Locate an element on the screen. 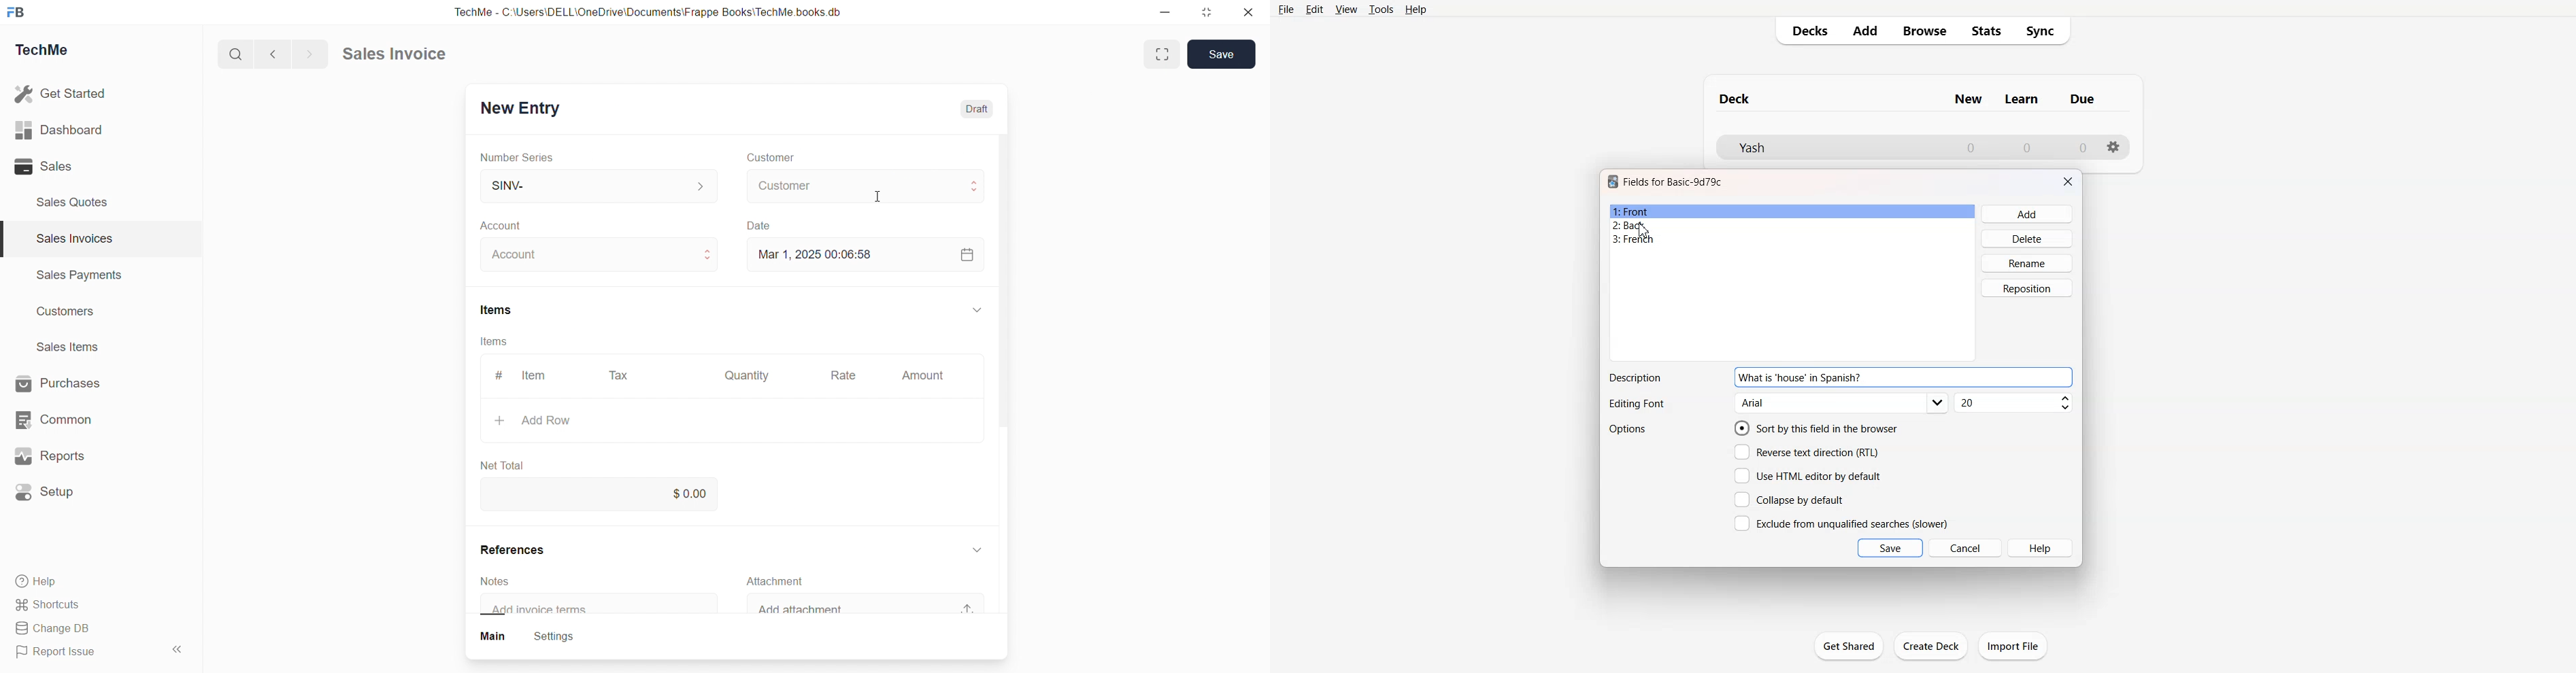  ws Reports is located at coordinates (62, 456).